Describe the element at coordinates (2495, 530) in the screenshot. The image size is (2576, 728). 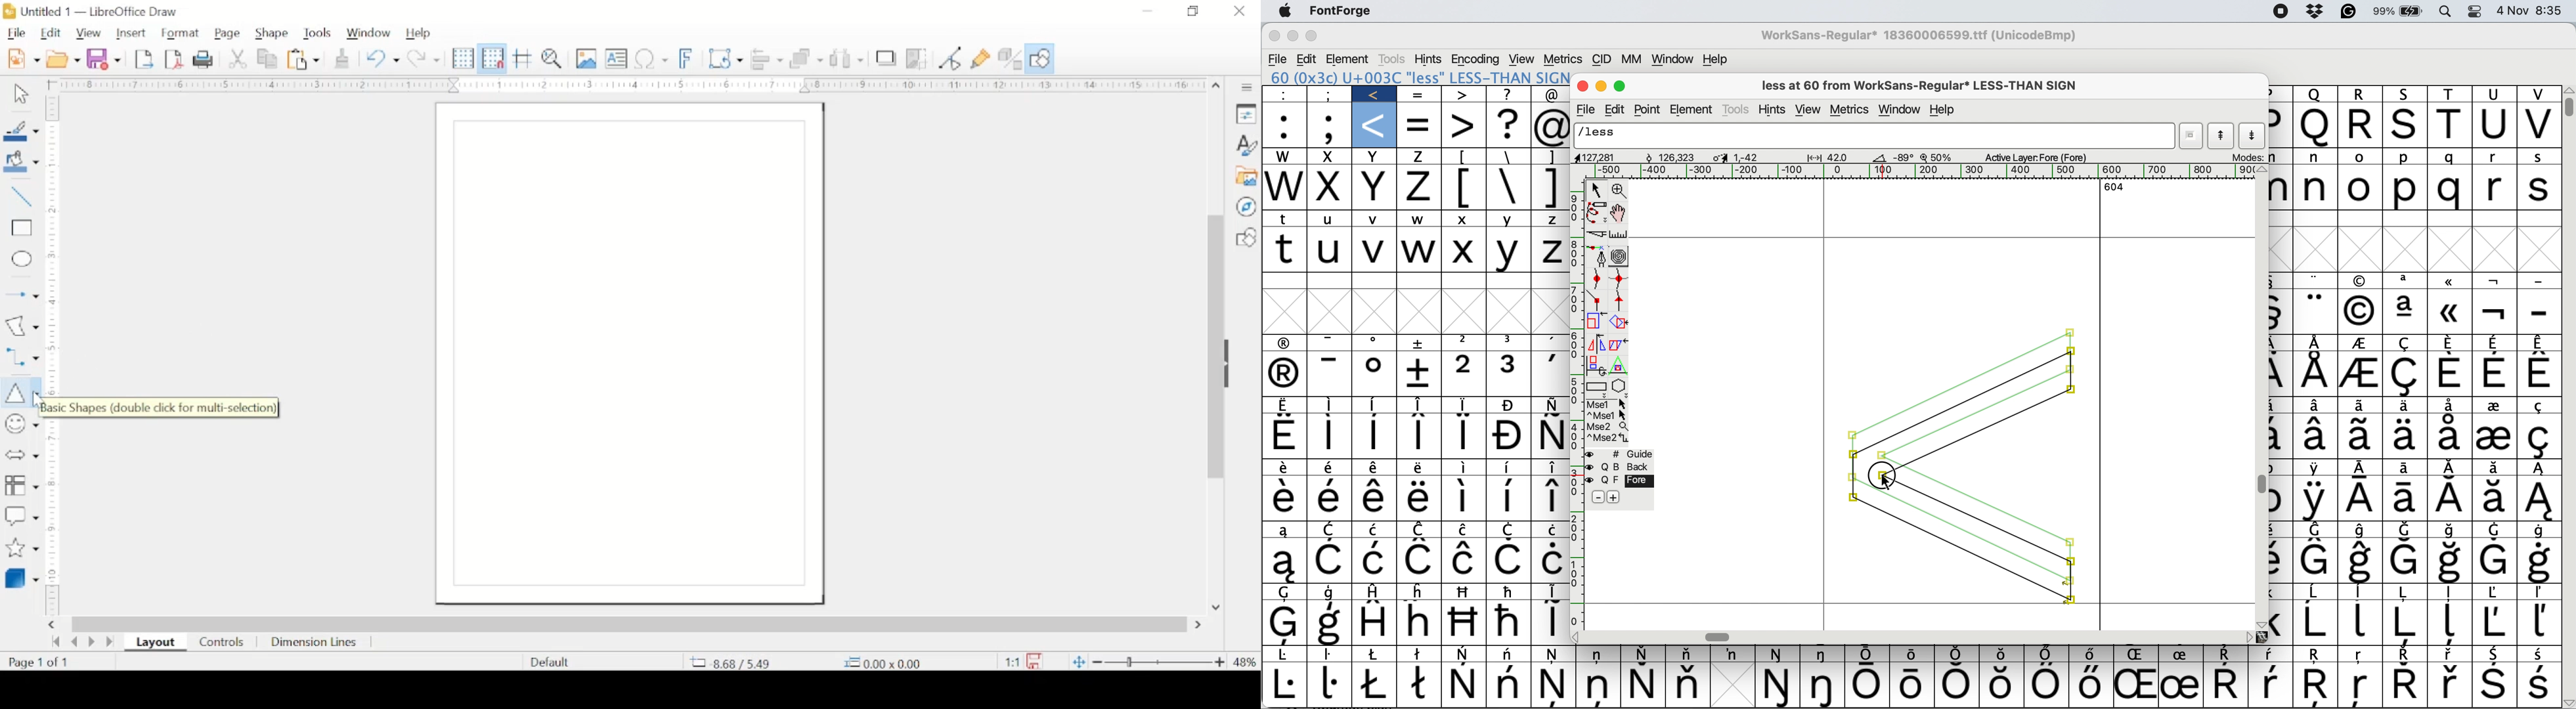
I see `Symbol` at that location.